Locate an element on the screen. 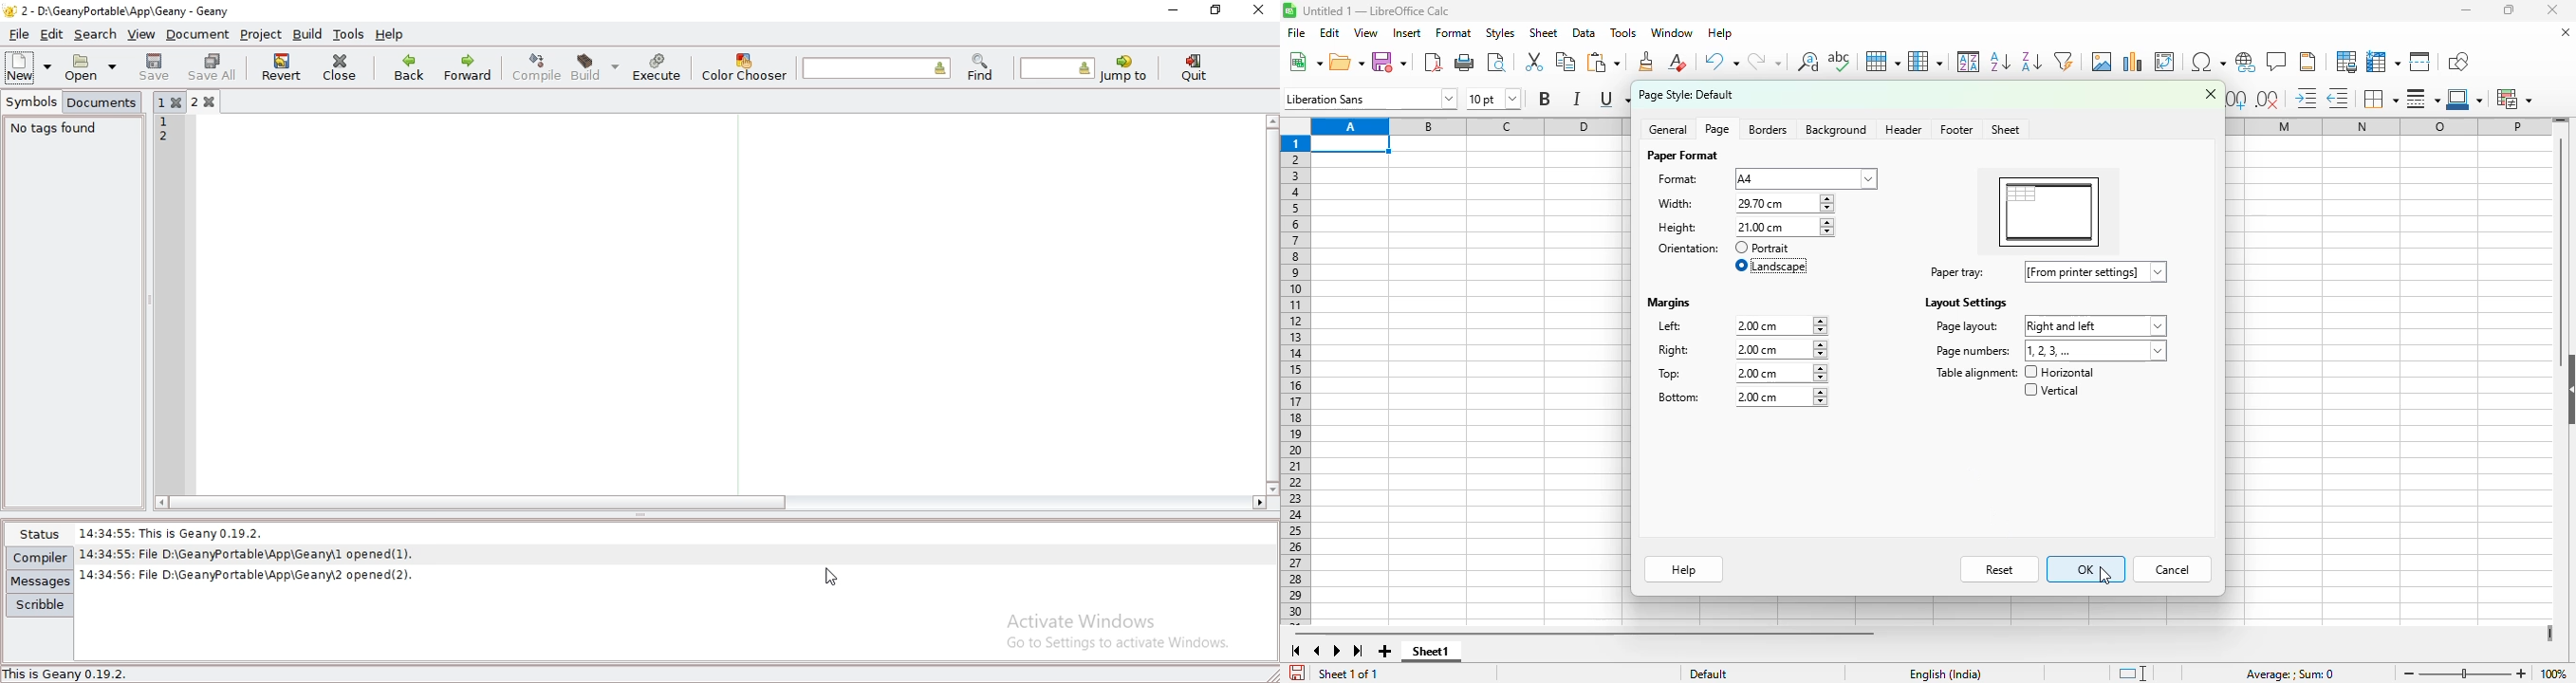  format: is located at coordinates (1678, 179).